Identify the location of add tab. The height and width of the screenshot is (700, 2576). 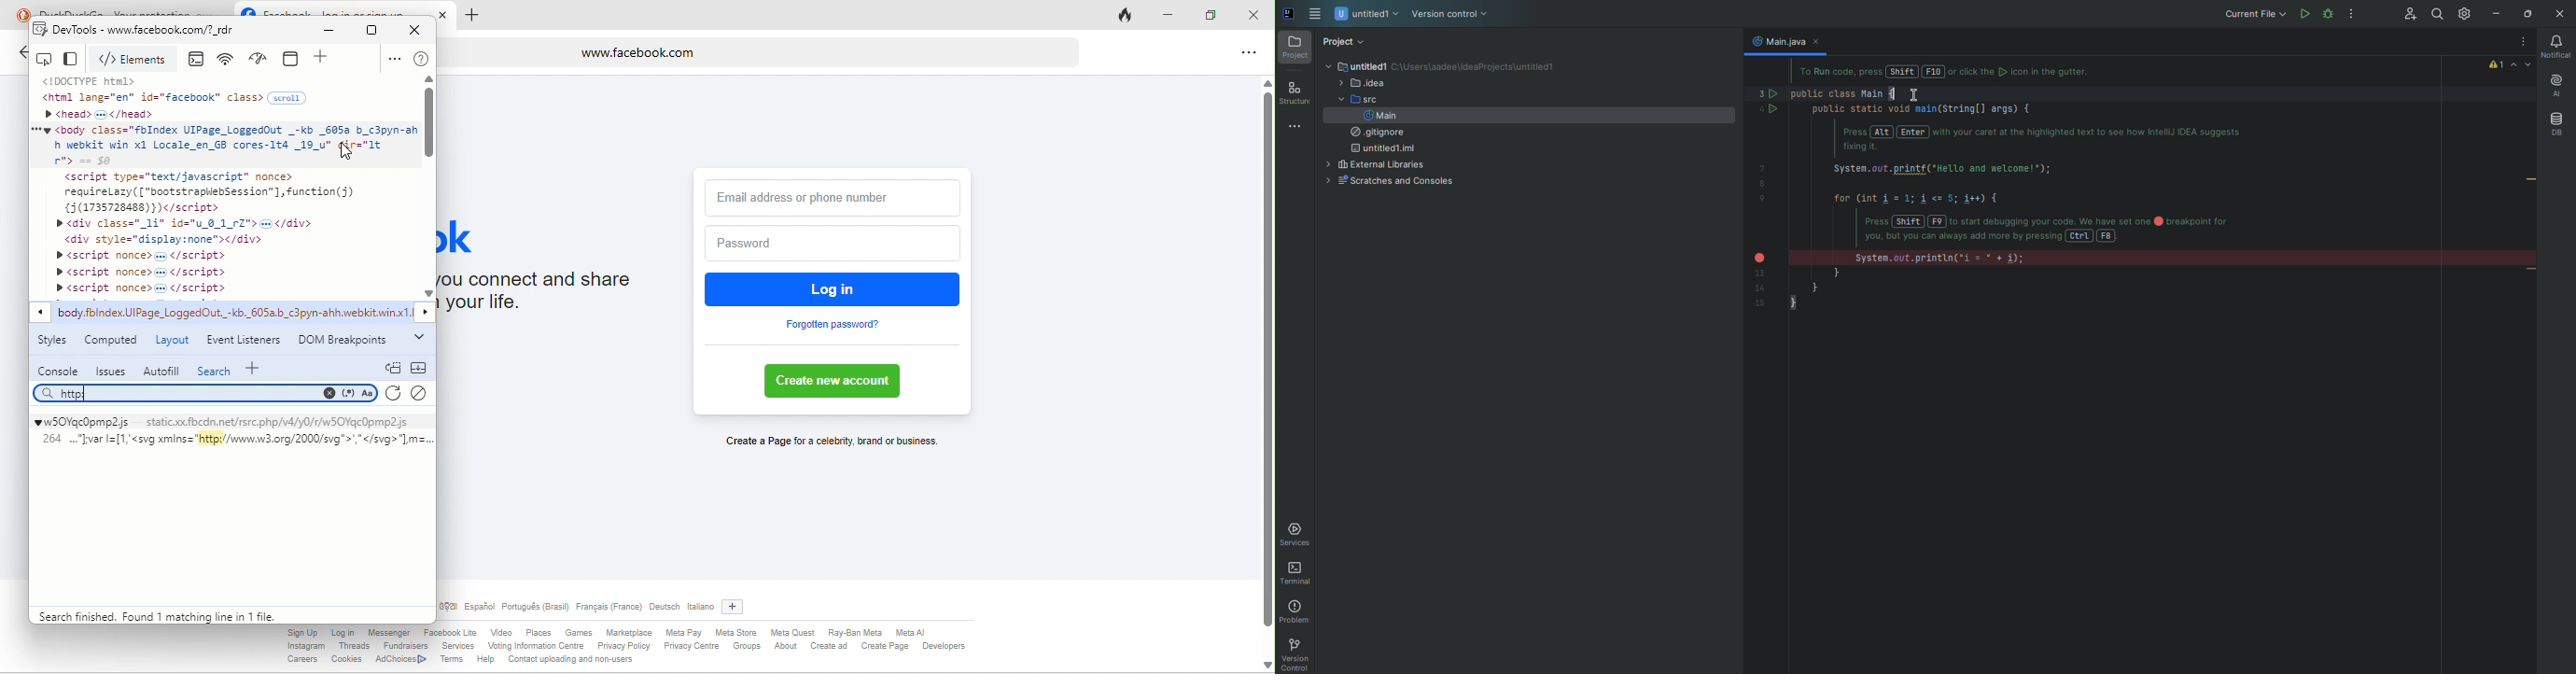
(471, 16).